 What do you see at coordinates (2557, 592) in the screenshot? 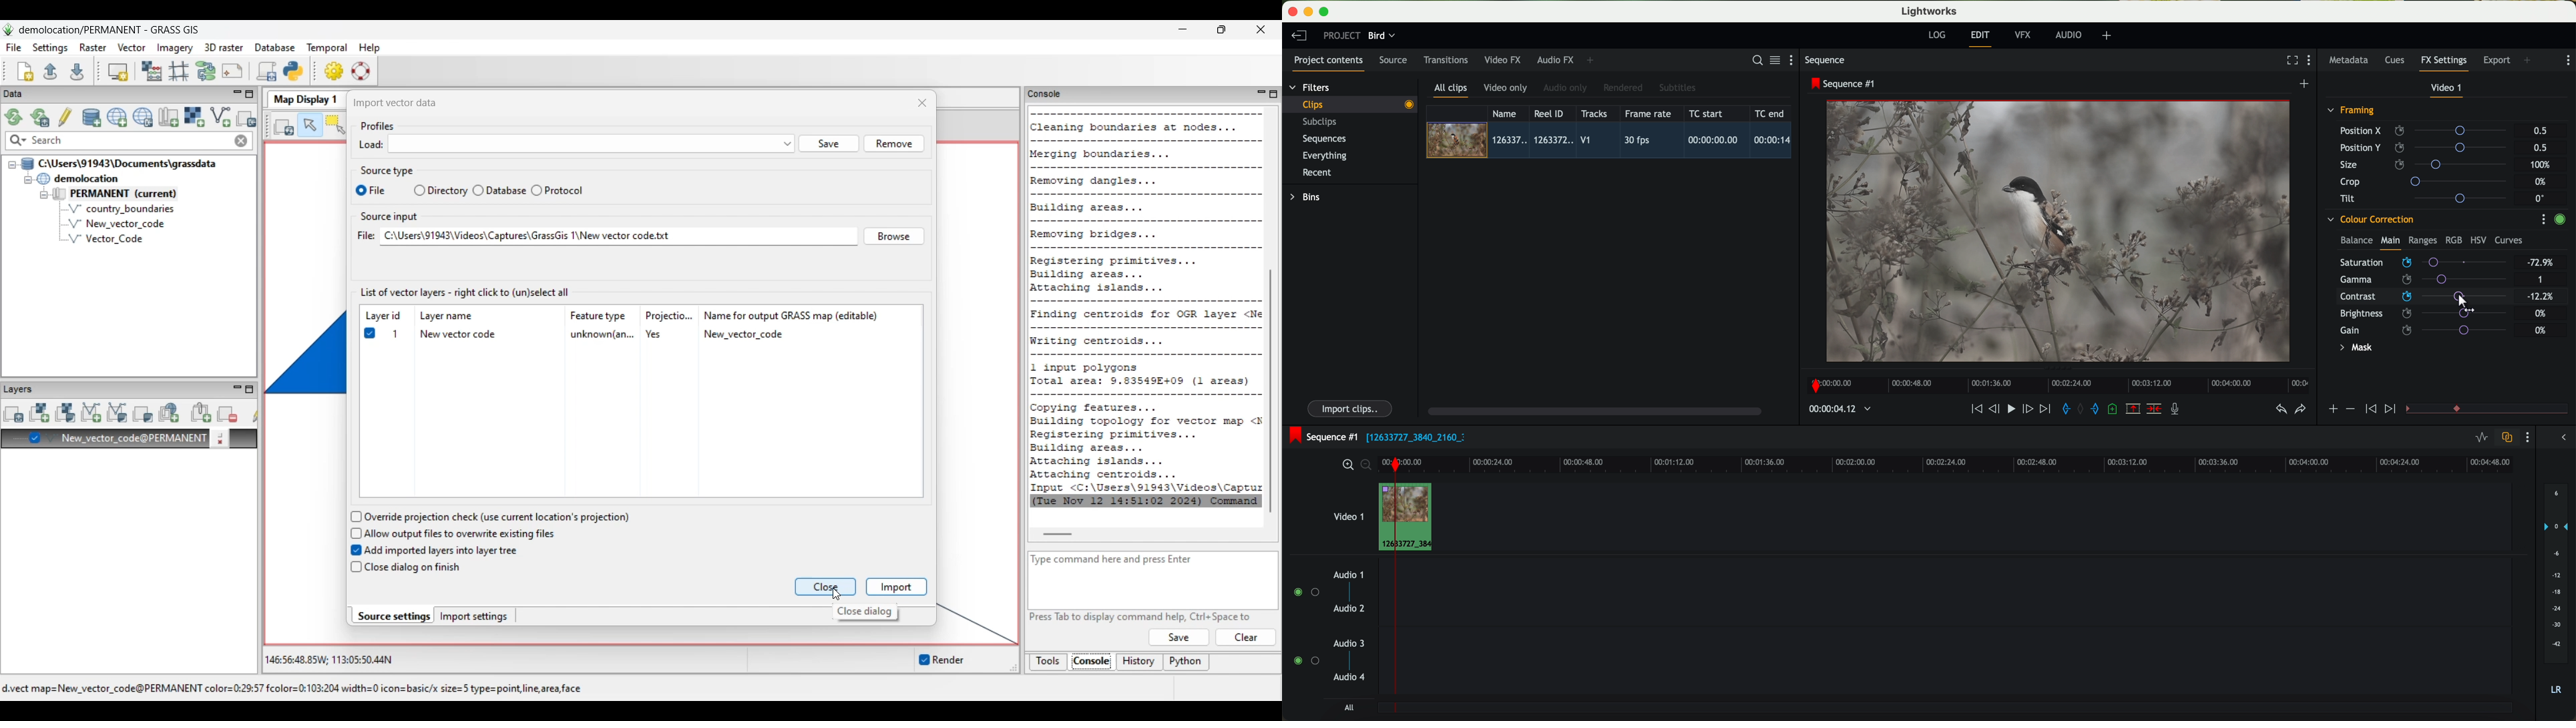
I see `audio output level (d/B)` at bounding box center [2557, 592].